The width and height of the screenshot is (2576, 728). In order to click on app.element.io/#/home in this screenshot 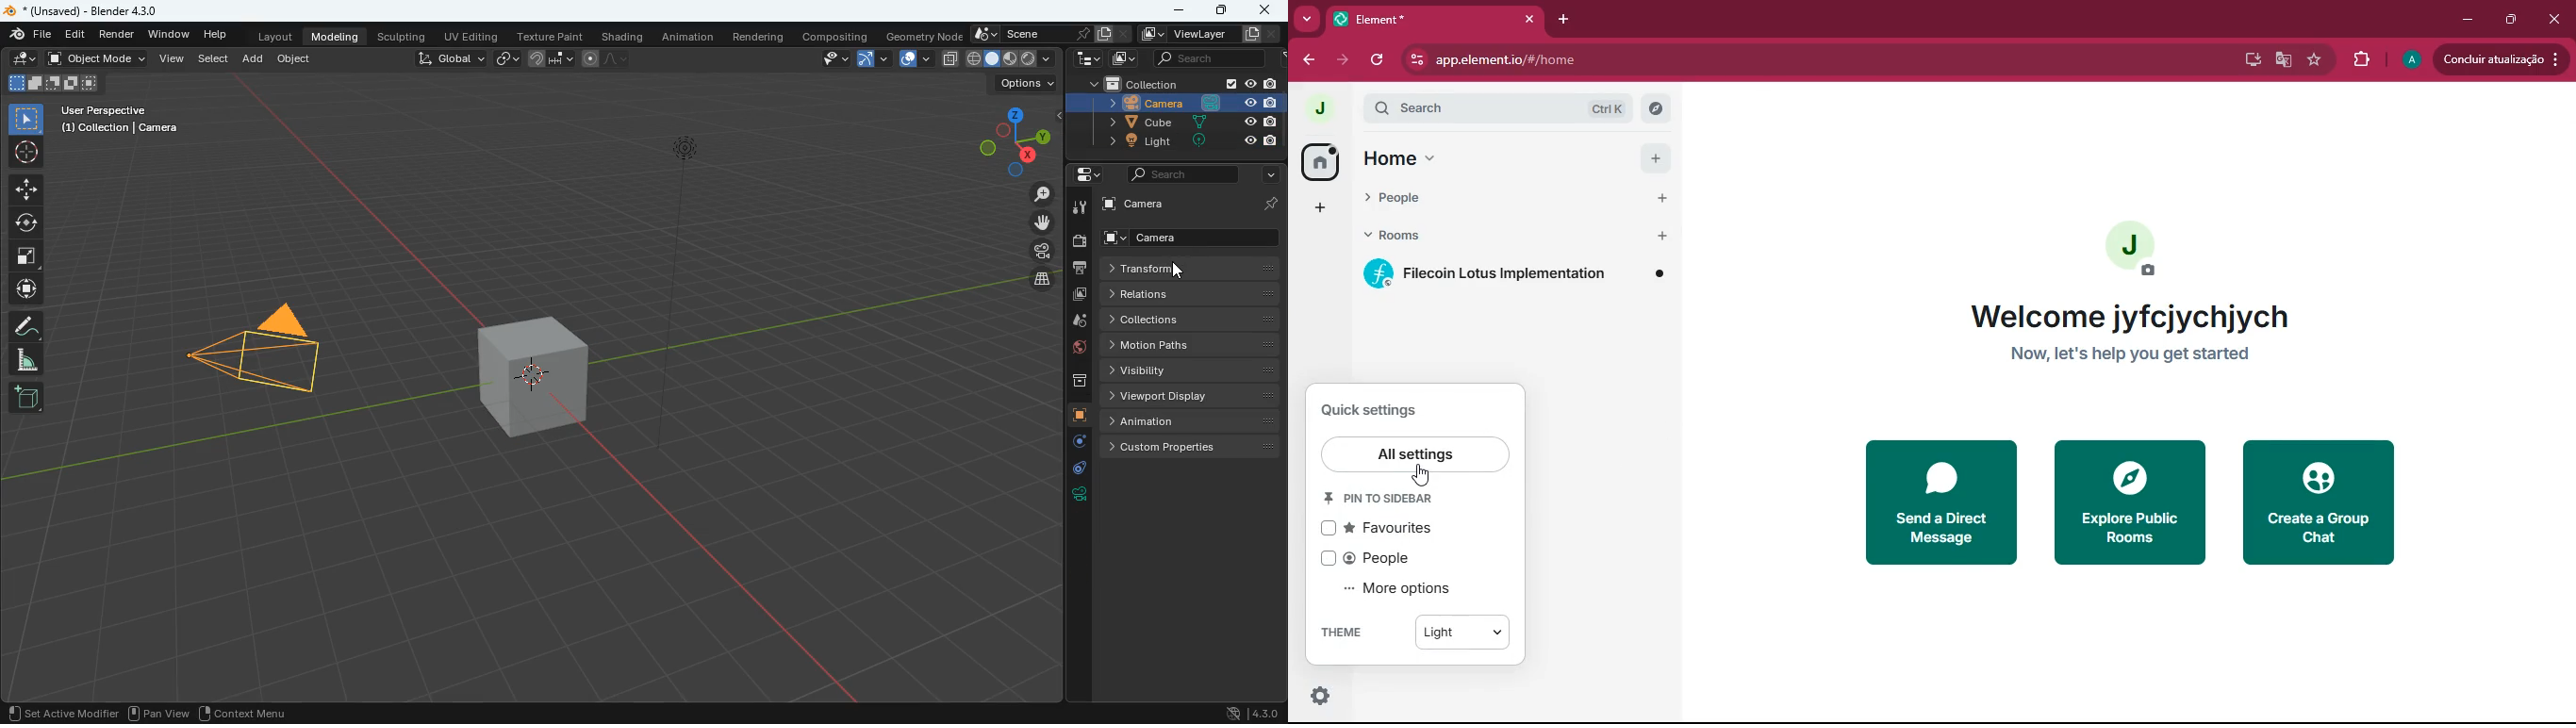, I will do `click(1617, 60)`.